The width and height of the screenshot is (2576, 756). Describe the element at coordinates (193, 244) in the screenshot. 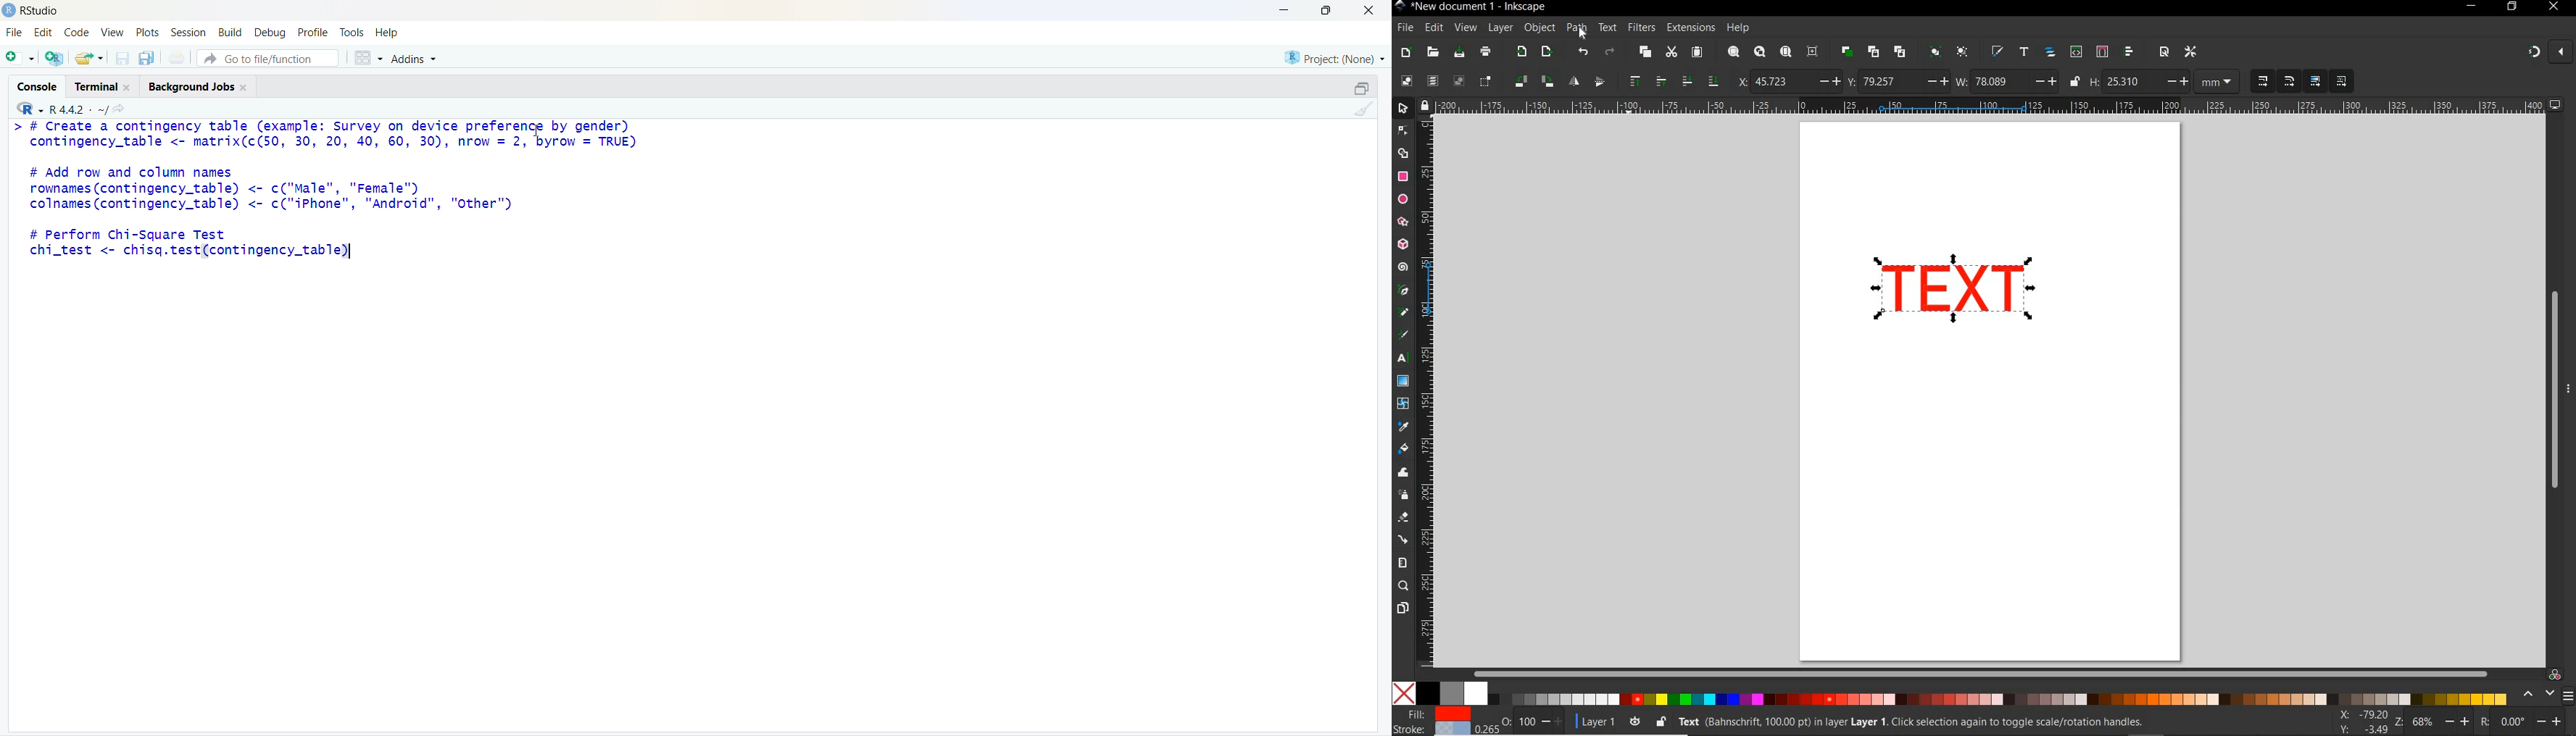

I see `# Perform Chi-Square Testchi_test <- chisq.test(contingency_table)` at that location.